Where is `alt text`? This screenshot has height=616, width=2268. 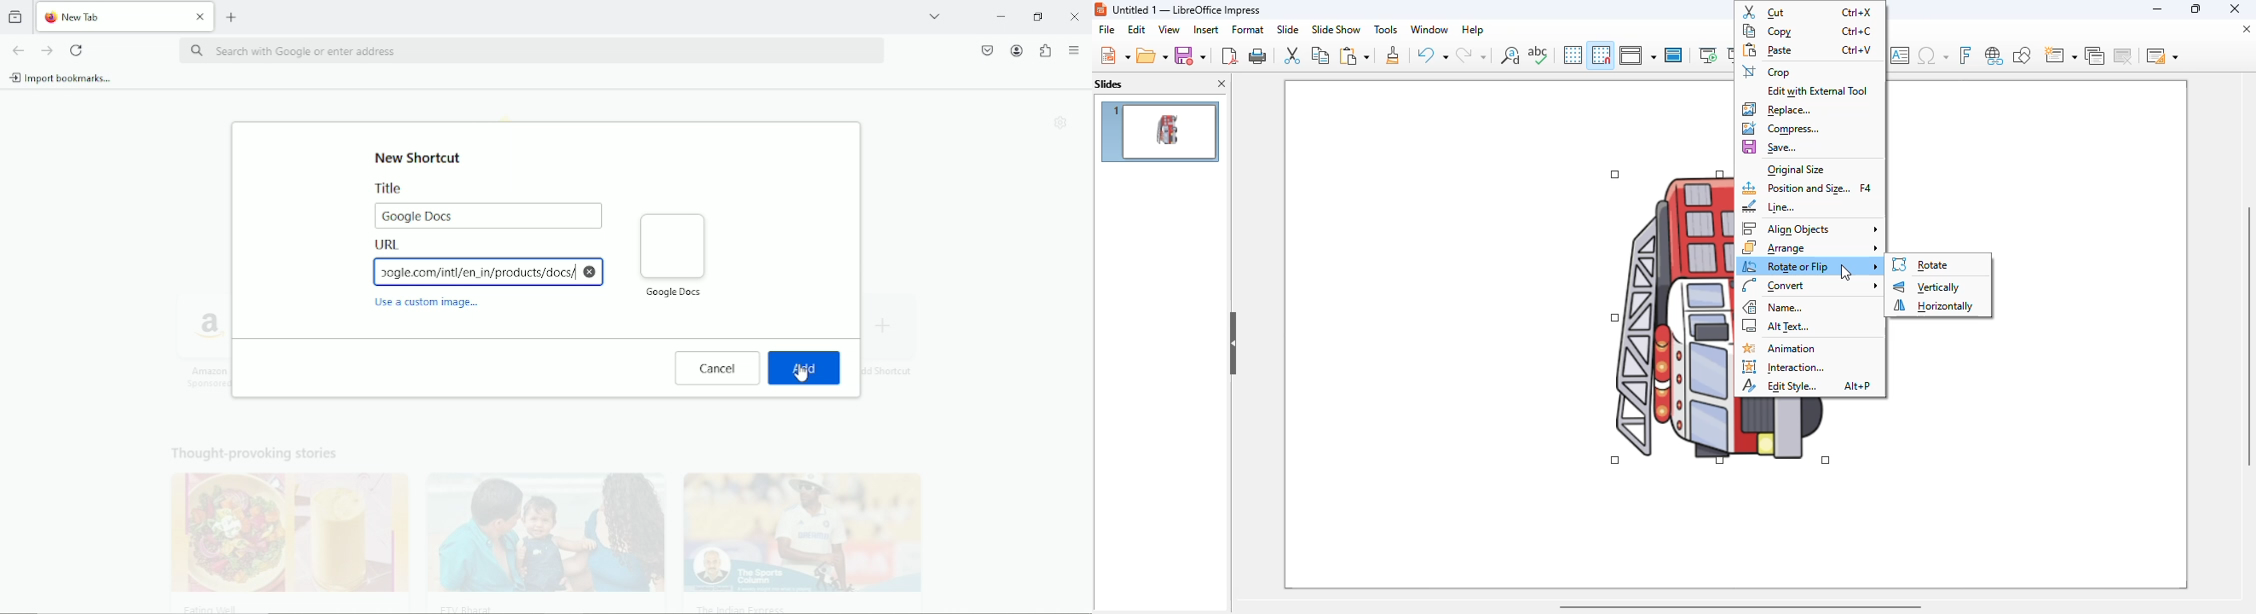 alt text is located at coordinates (1778, 326).